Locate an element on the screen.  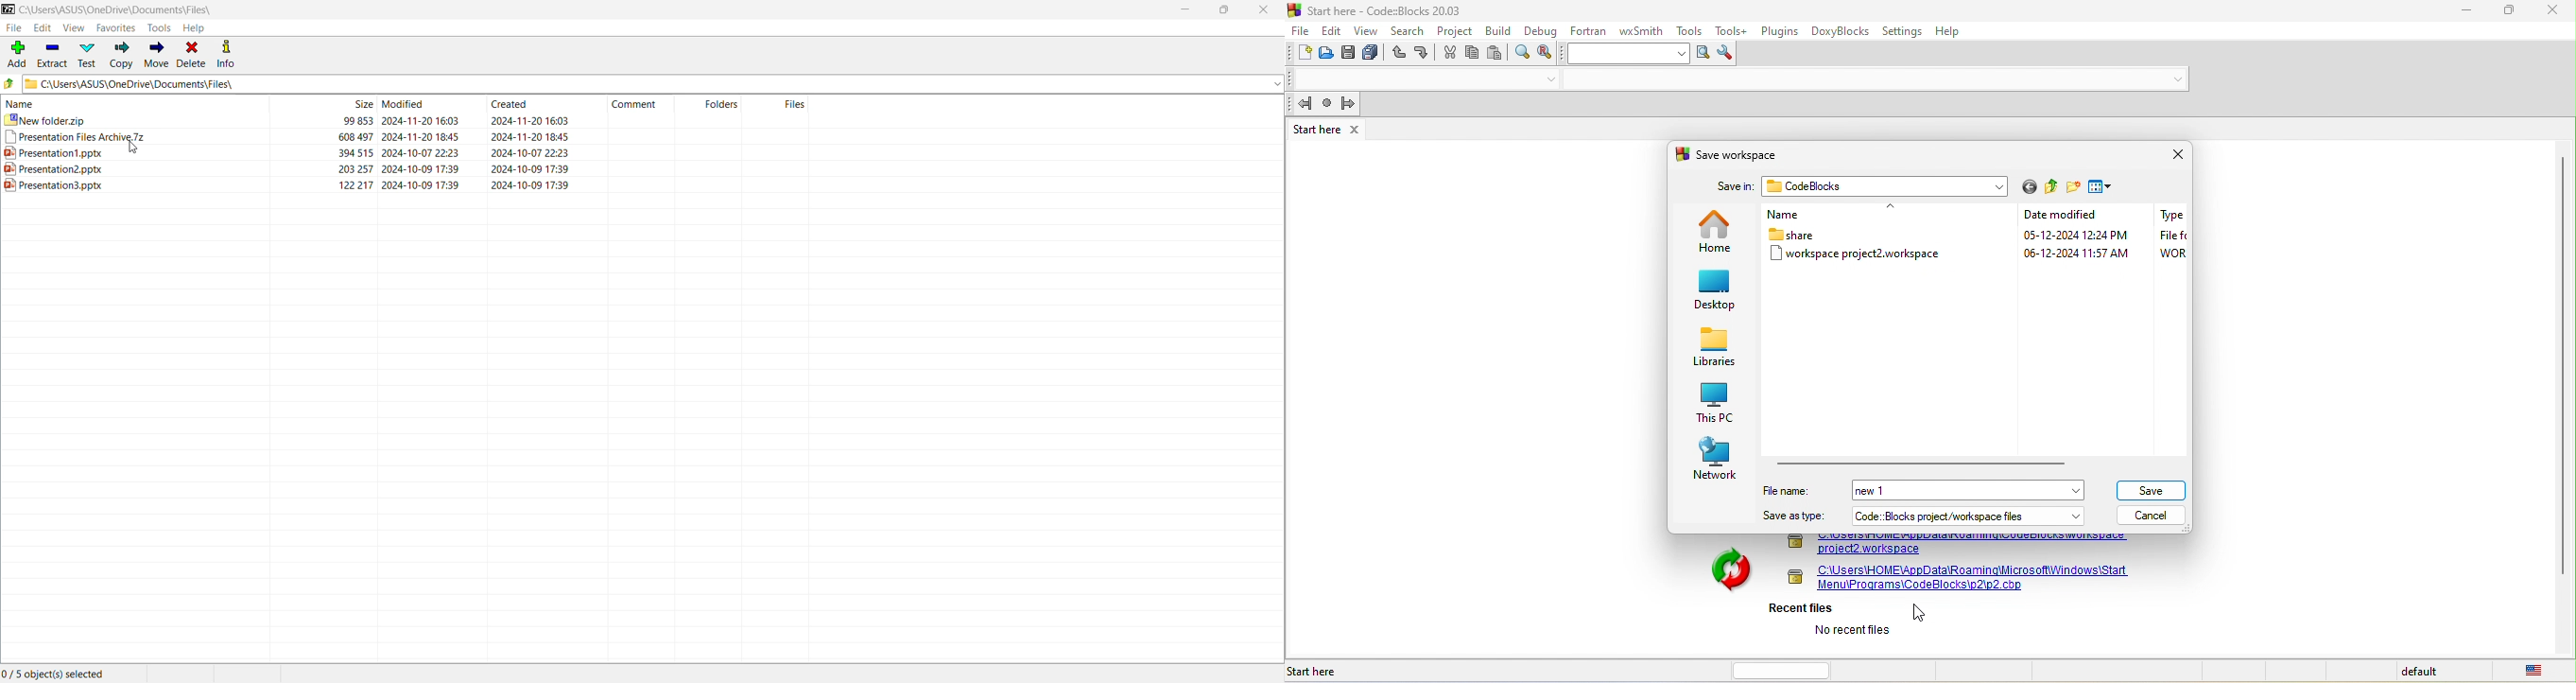
save workspace is located at coordinates (1738, 153).